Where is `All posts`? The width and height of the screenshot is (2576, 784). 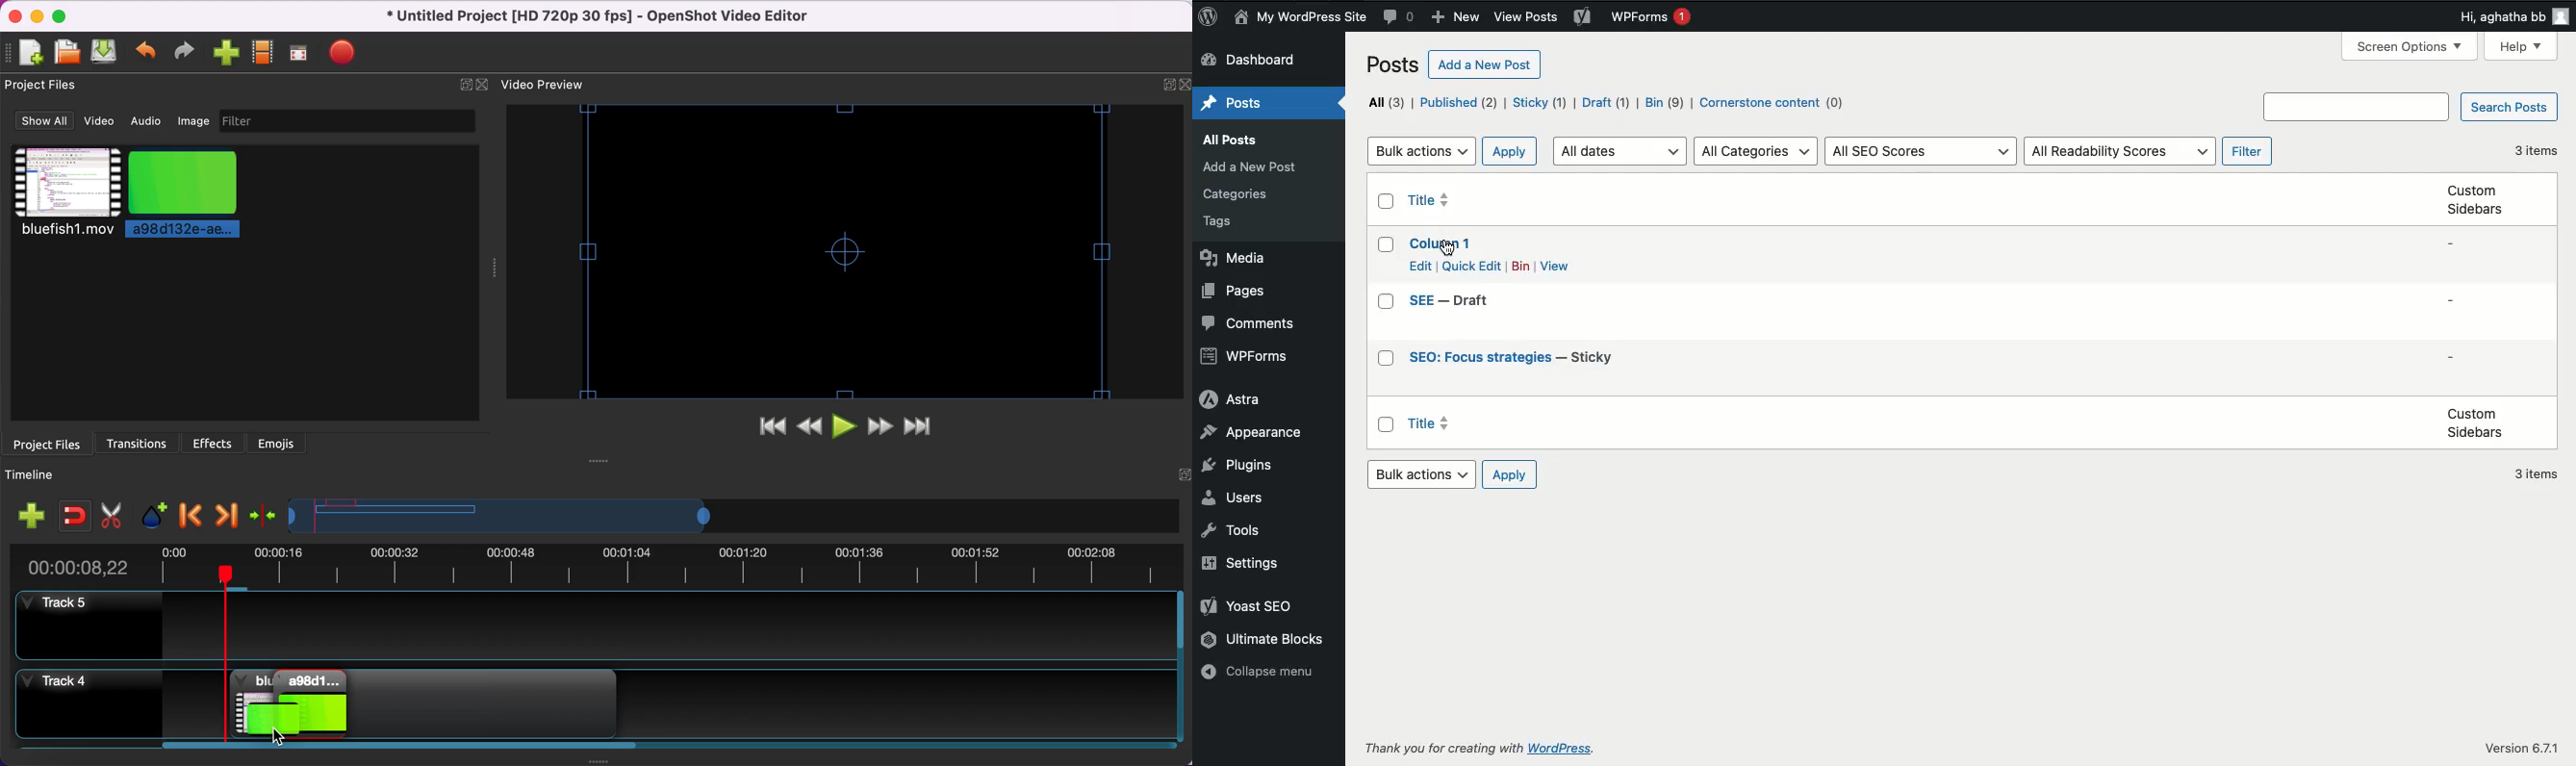
All posts is located at coordinates (1226, 140).